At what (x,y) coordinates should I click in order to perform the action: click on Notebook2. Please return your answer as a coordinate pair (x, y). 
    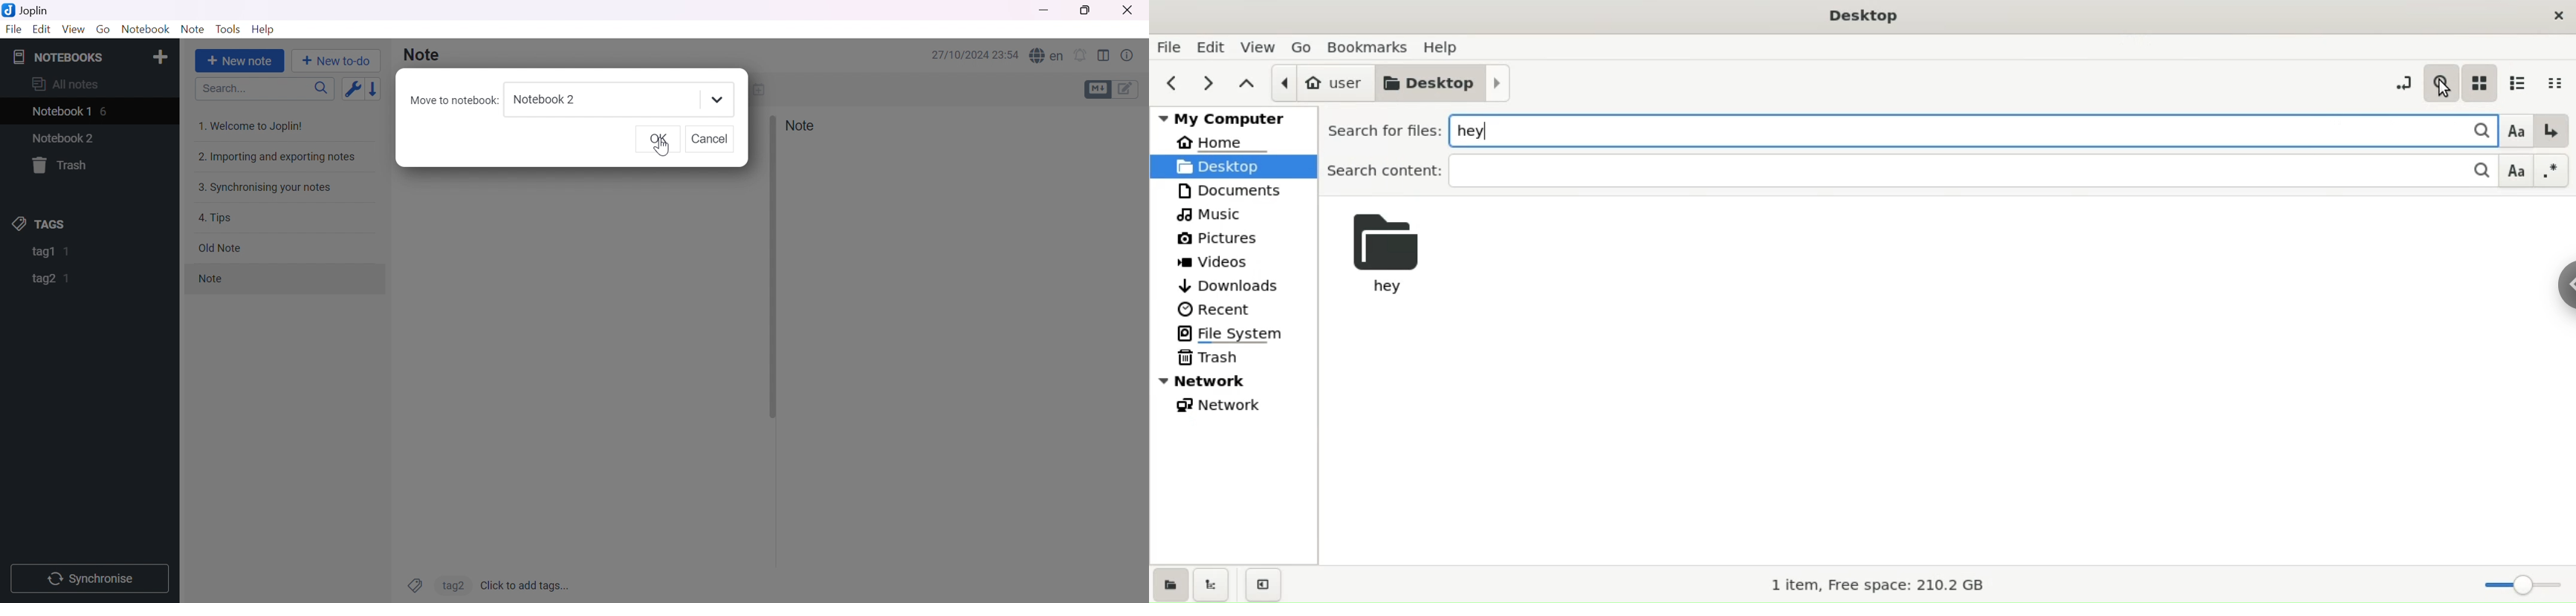
    Looking at the image, I should click on (545, 99).